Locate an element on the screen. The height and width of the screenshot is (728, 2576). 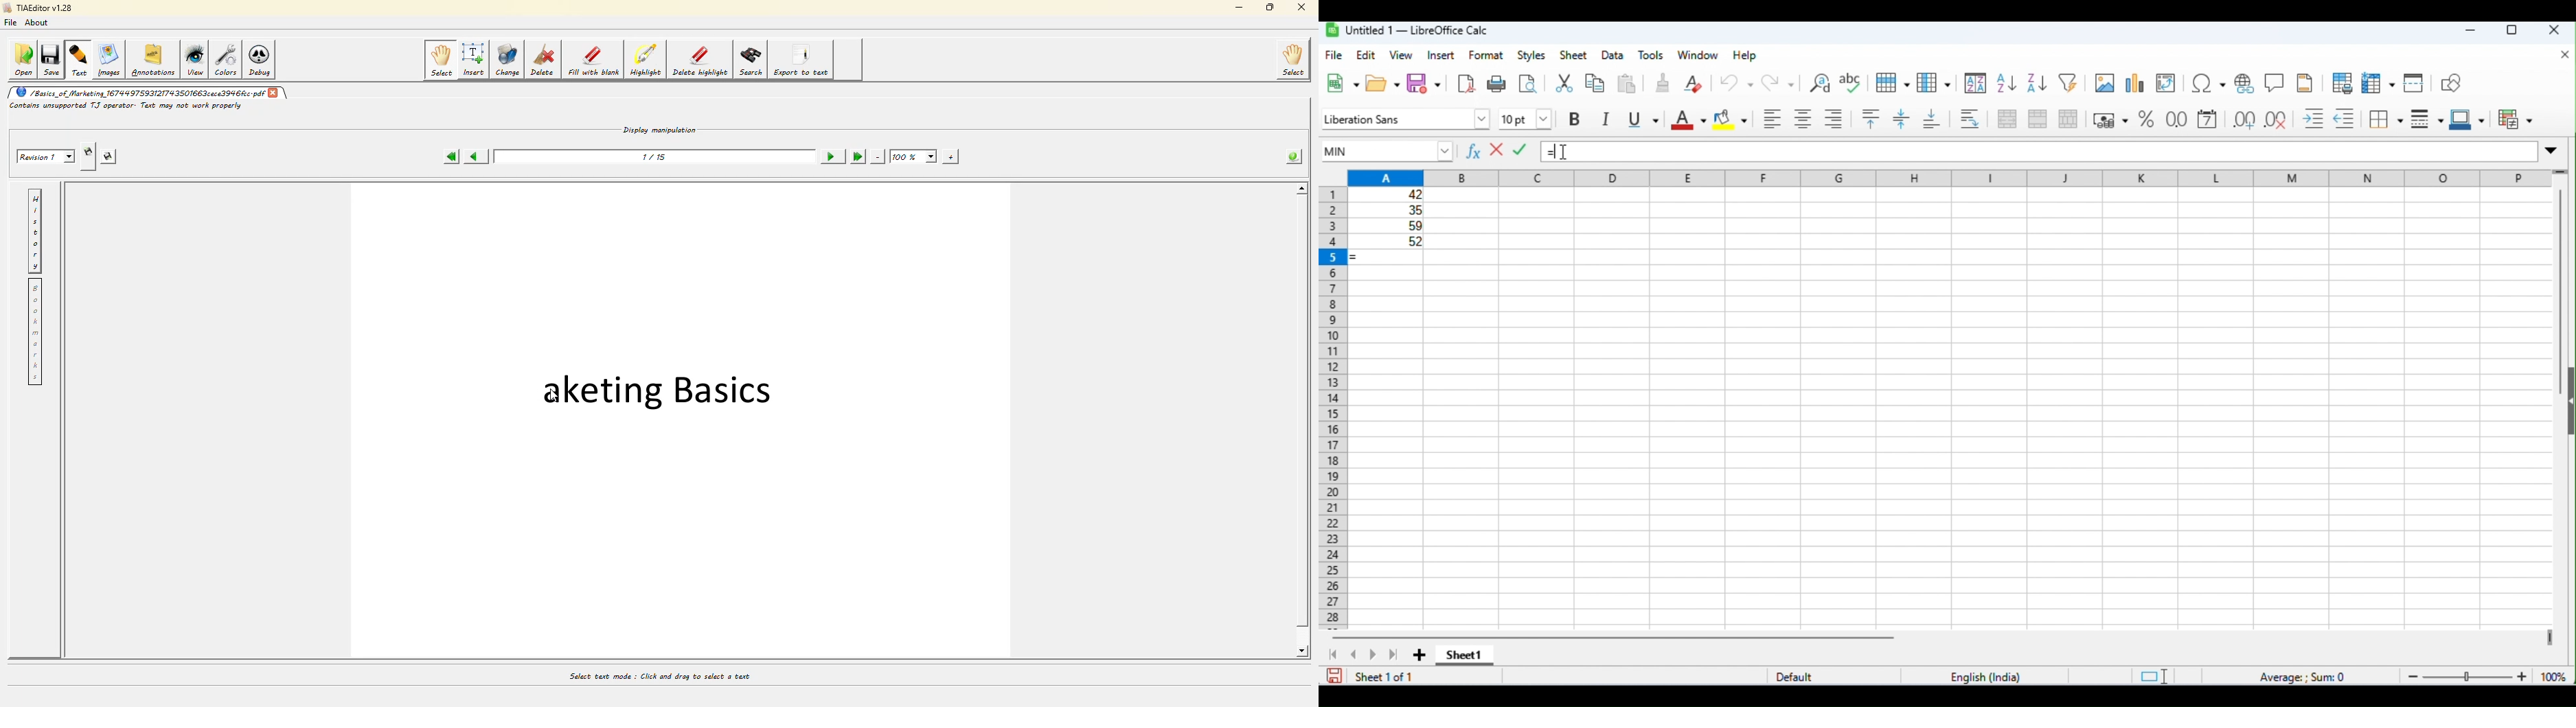
sort descending is located at coordinates (2035, 82).